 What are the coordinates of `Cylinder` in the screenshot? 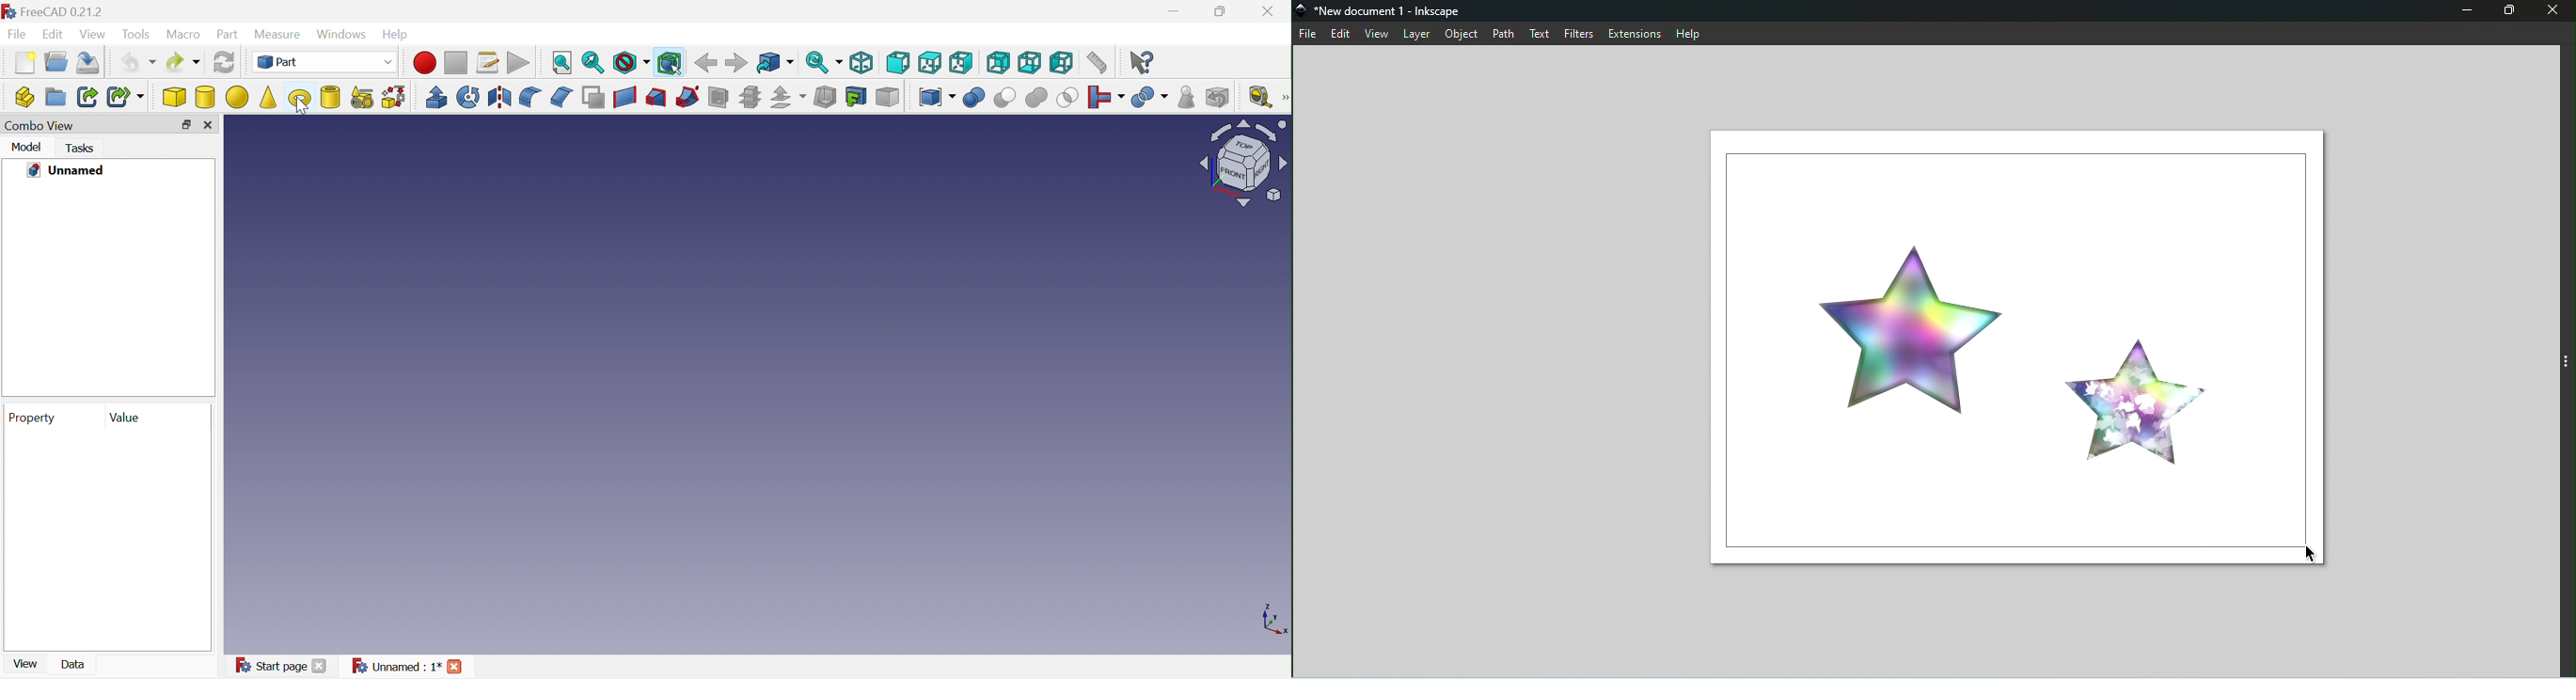 It's located at (206, 98).